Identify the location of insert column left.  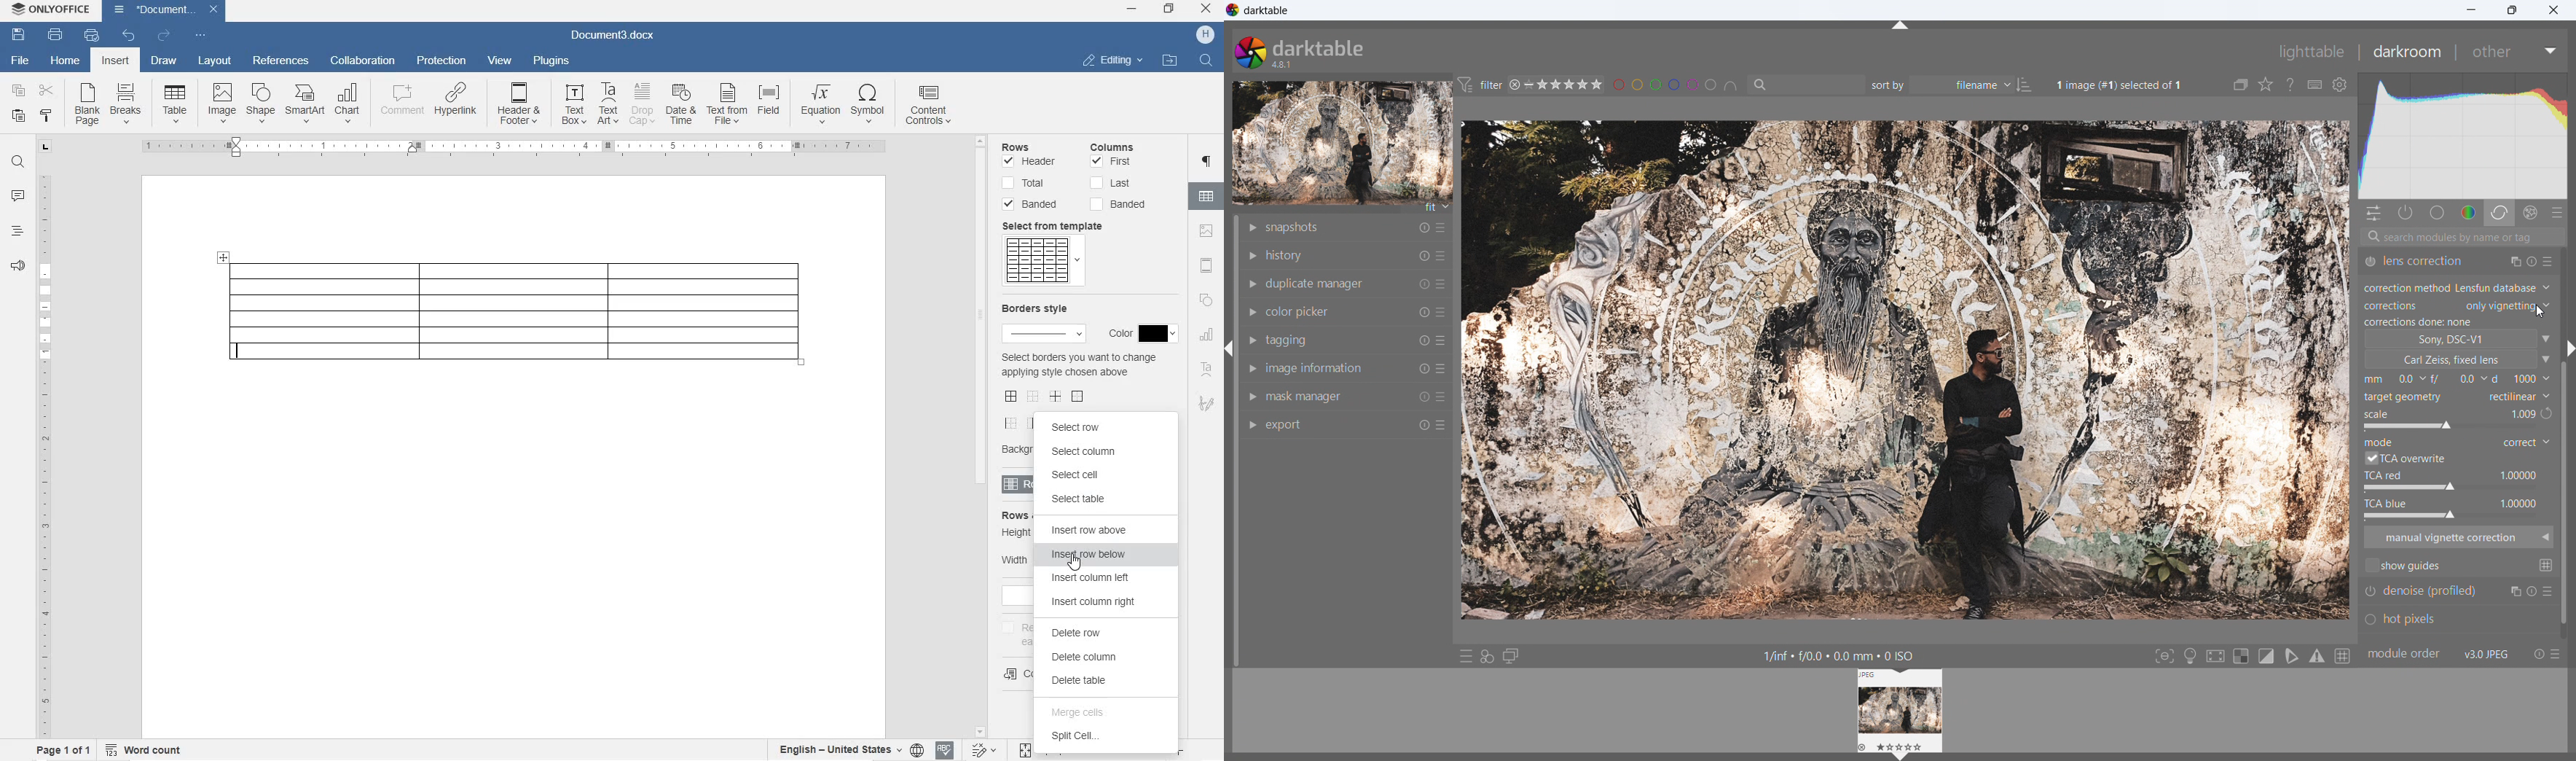
(1099, 578).